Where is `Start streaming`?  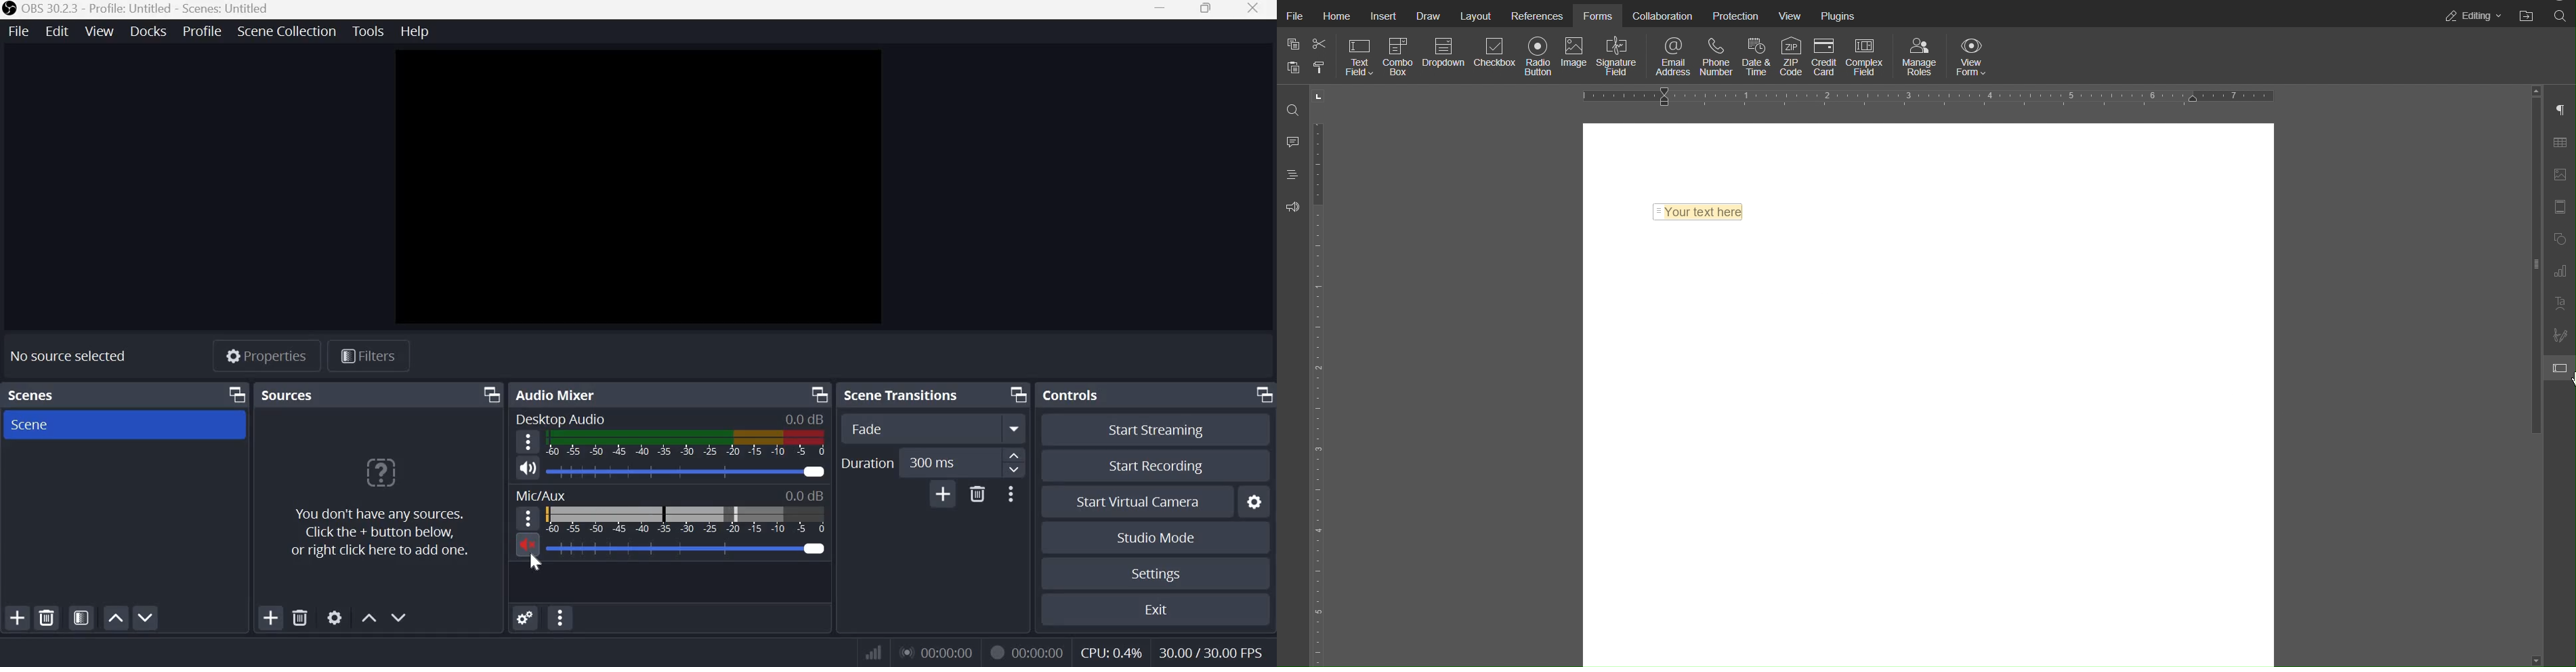 Start streaming is located at coordinates (1154, 430).